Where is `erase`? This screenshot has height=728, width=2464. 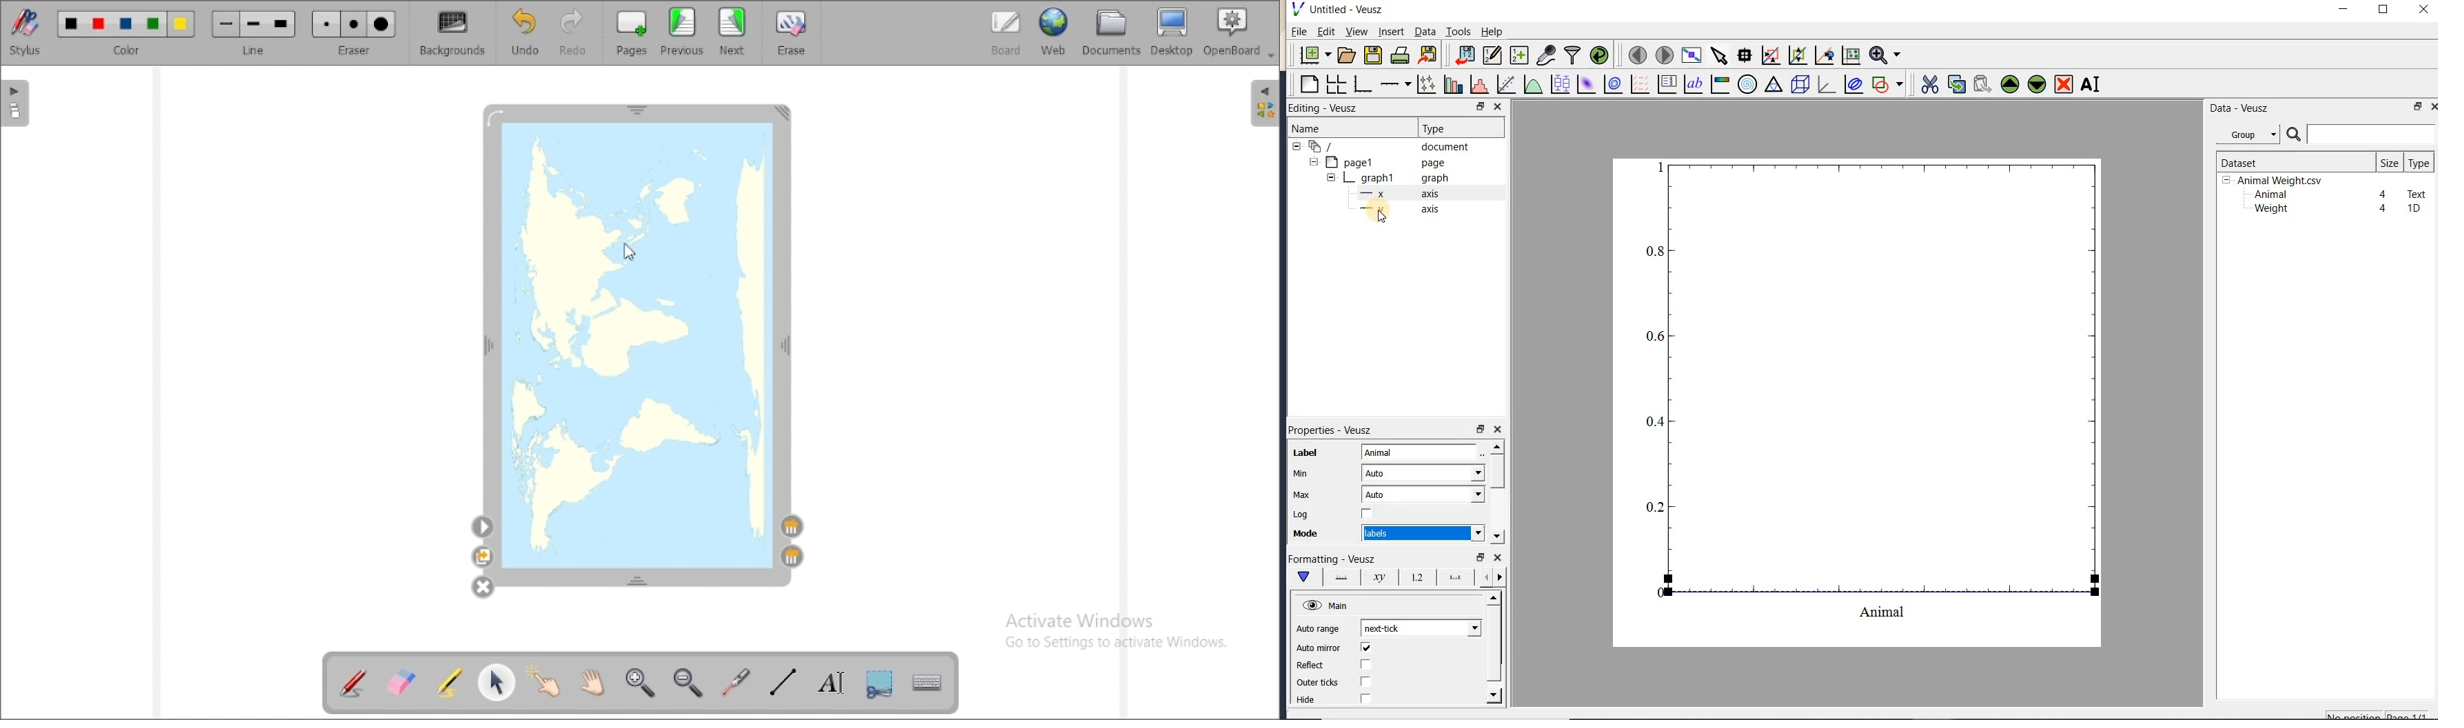
erase is located at coordinates (794, 32).